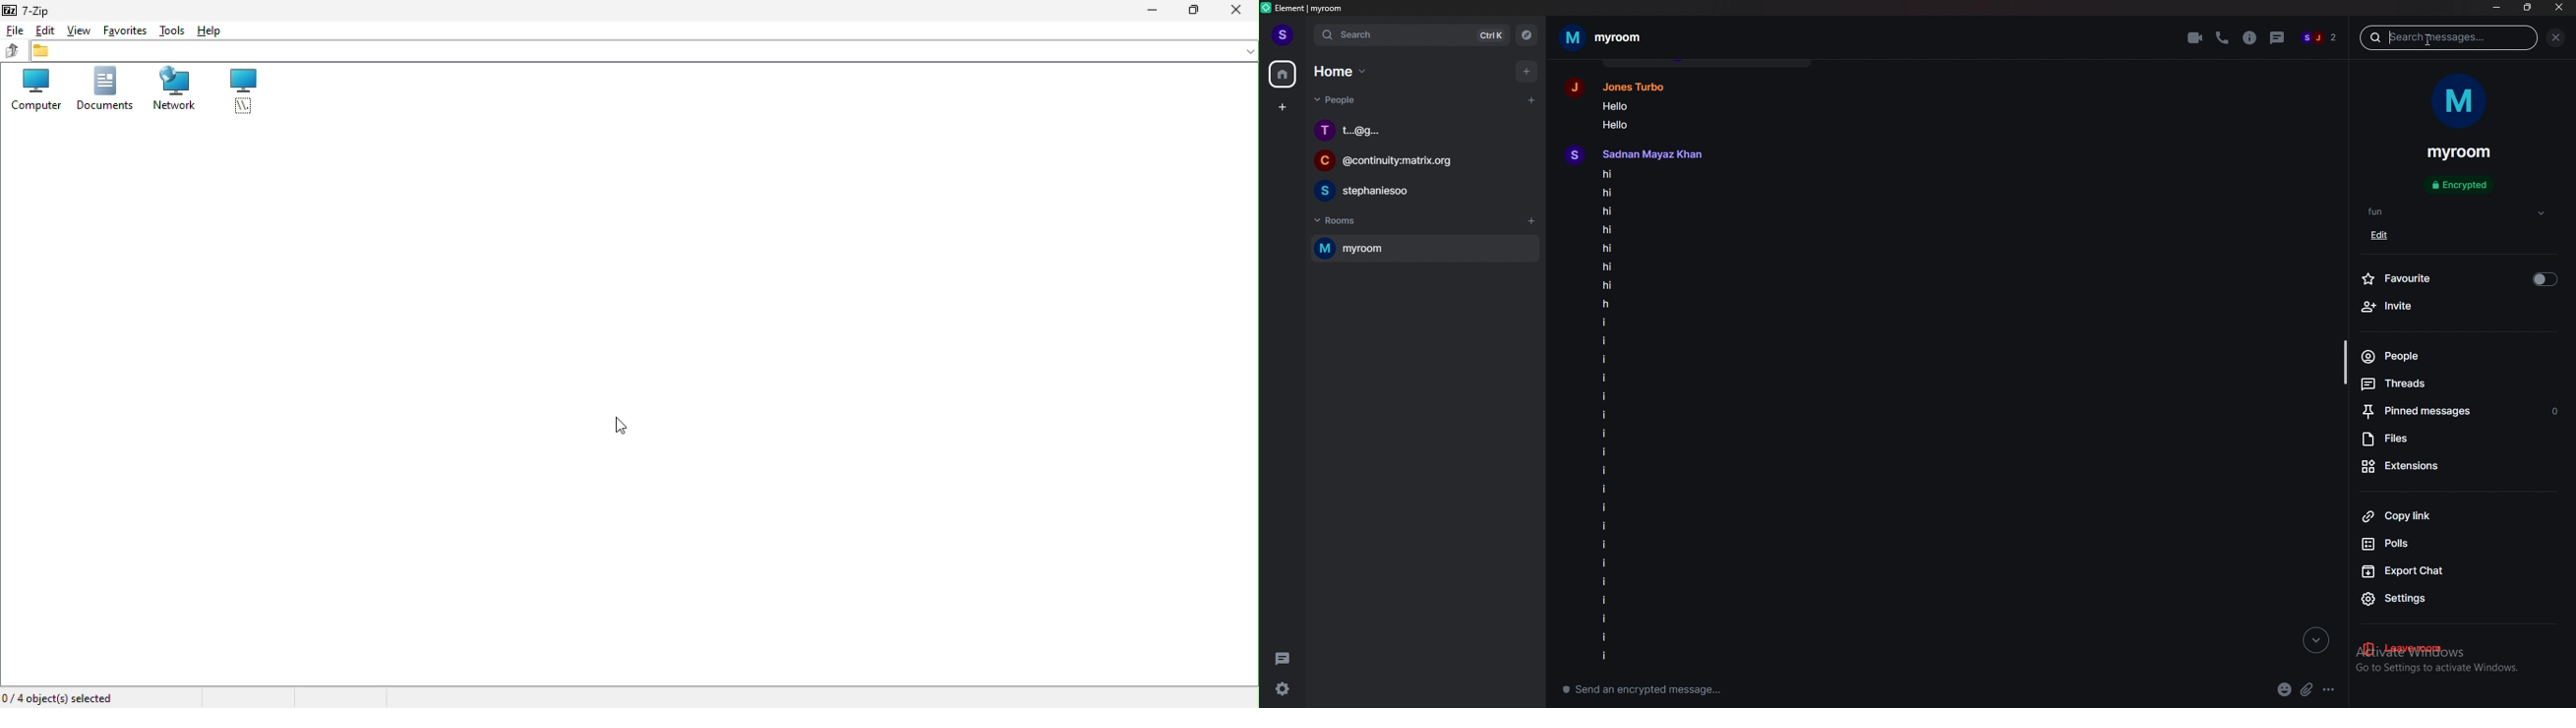 This screenshot has height=728, width=2576. What do you see at coordinates (1285, 659) in the screenshot?
I see `threads` at bounding box center [1285, 659].